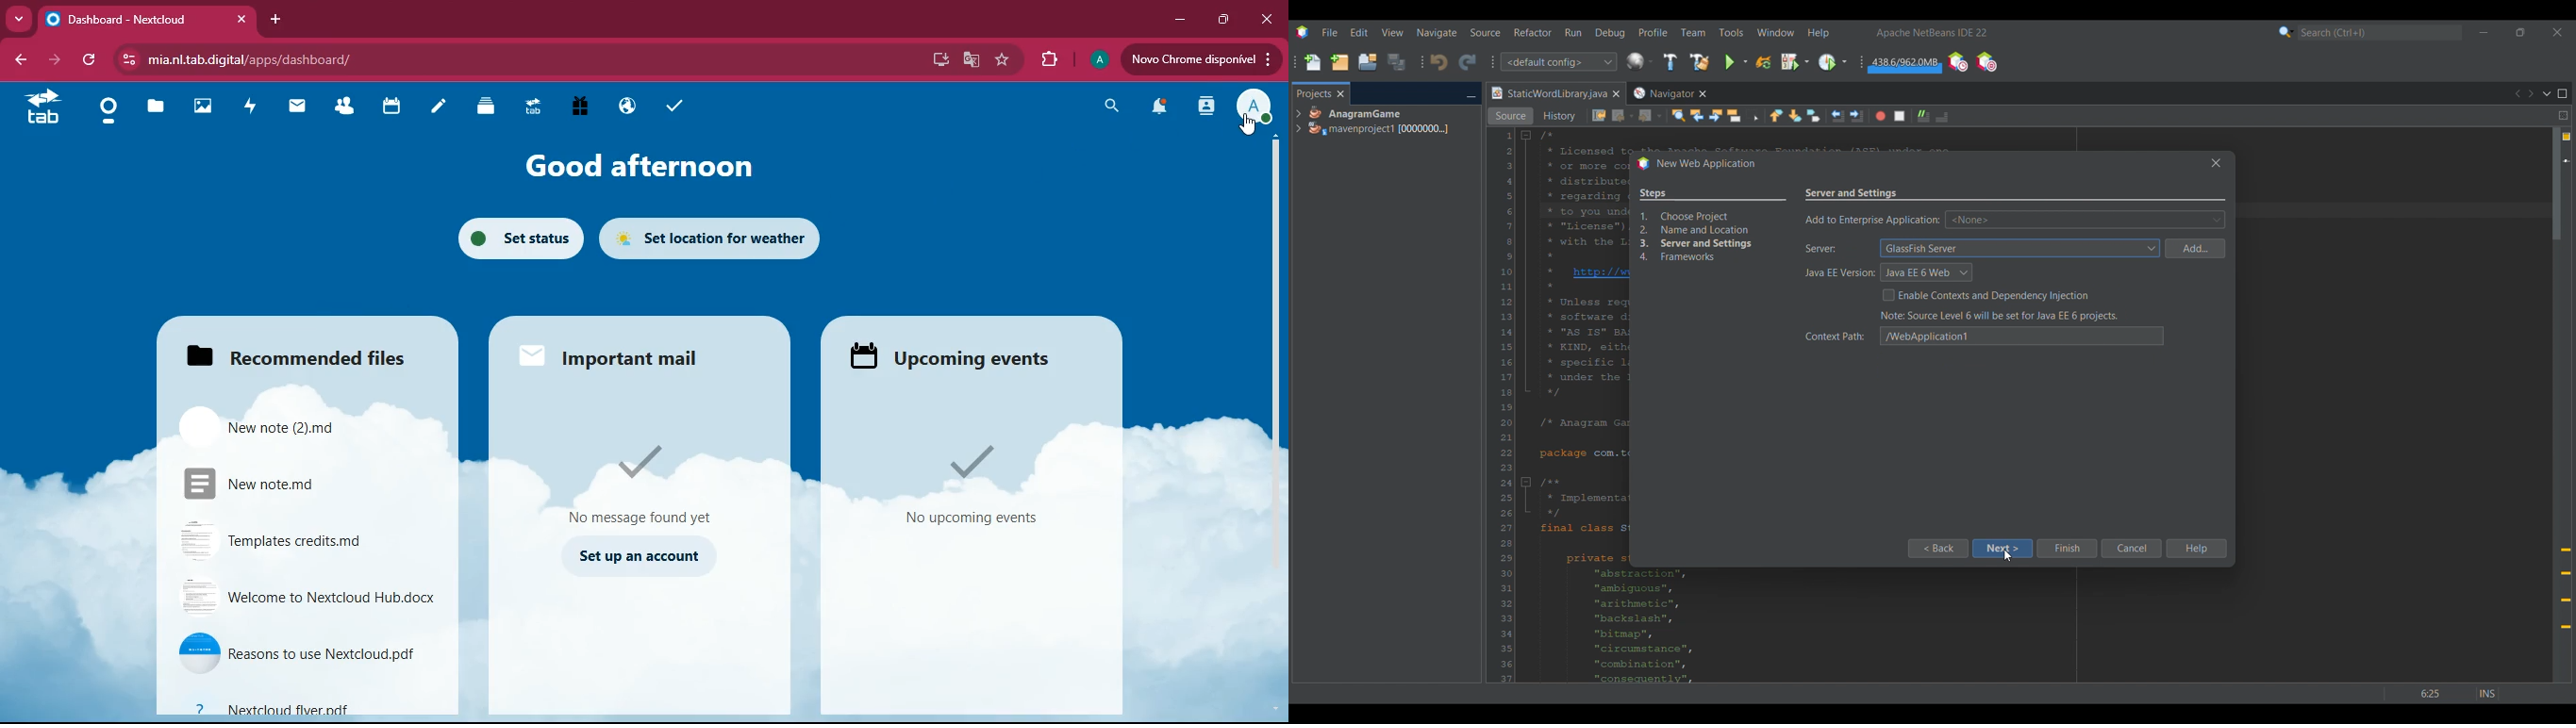 The image size is (2576, 728). I want to click on Profile IDE, so click(1957, 62).